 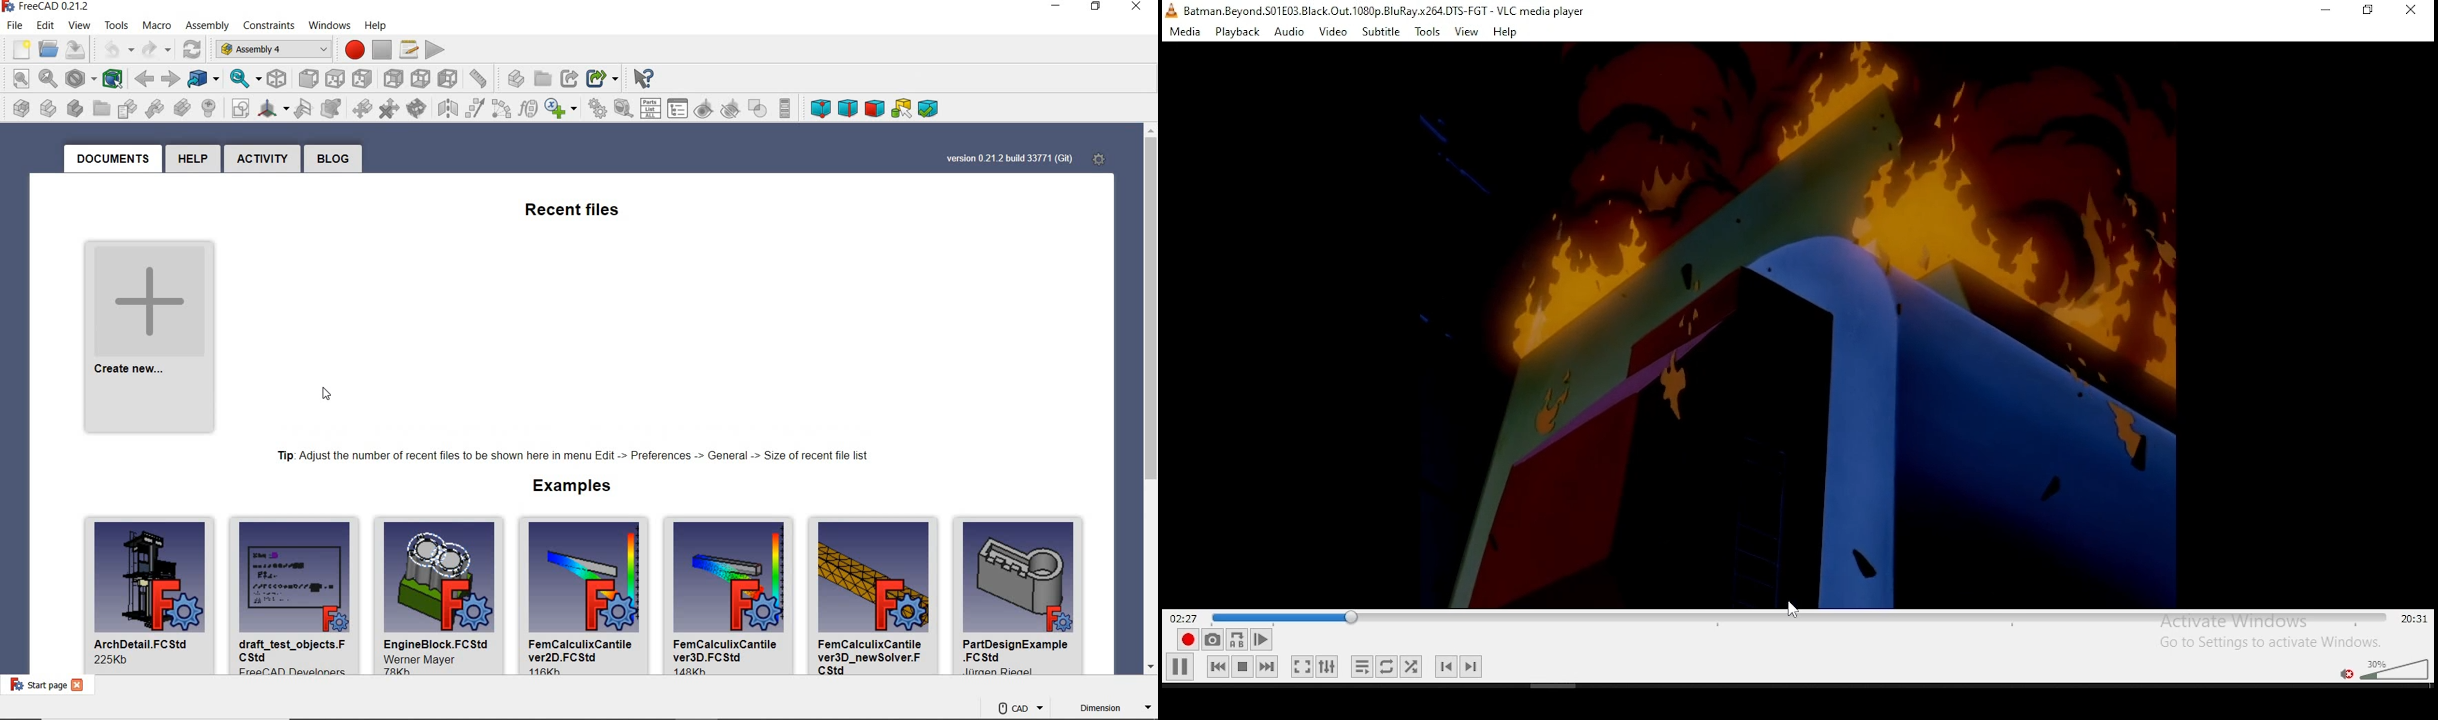 I want to click on minimize, so click(x=2325, y=10).